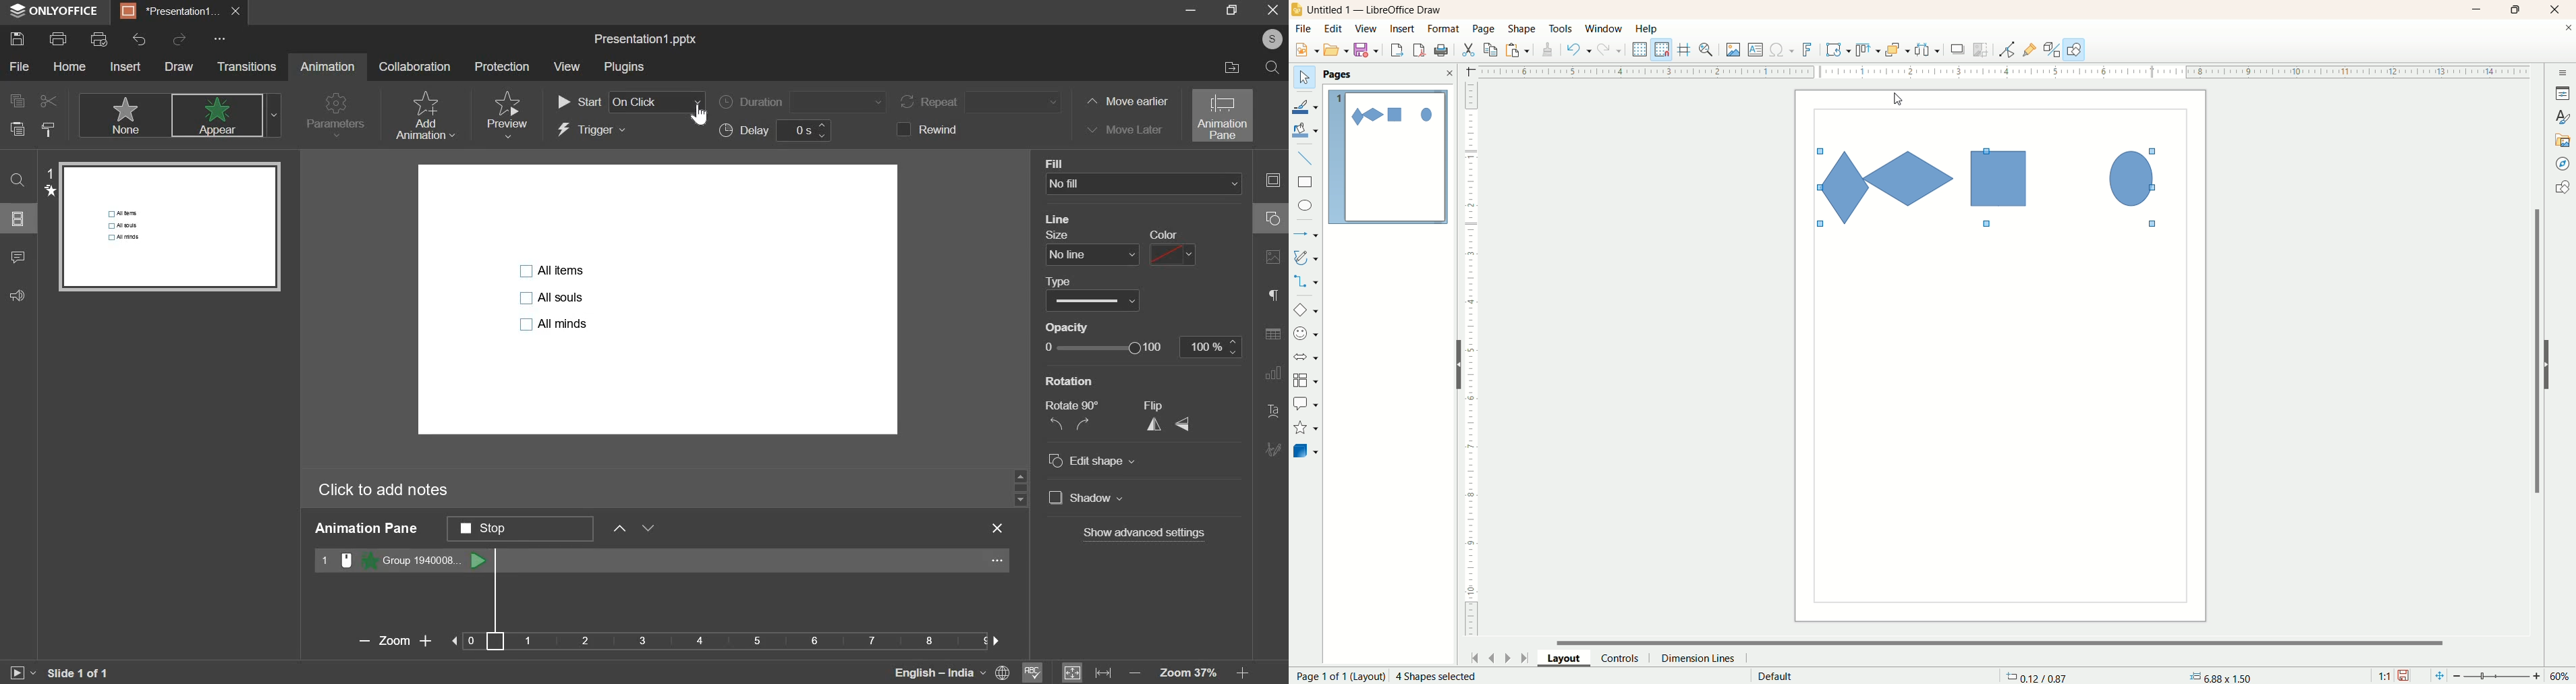 This screenshot has height=700, width=2576. Describe the element at coordinates (2558, 10) in the screenshot. I see `close` at that location.